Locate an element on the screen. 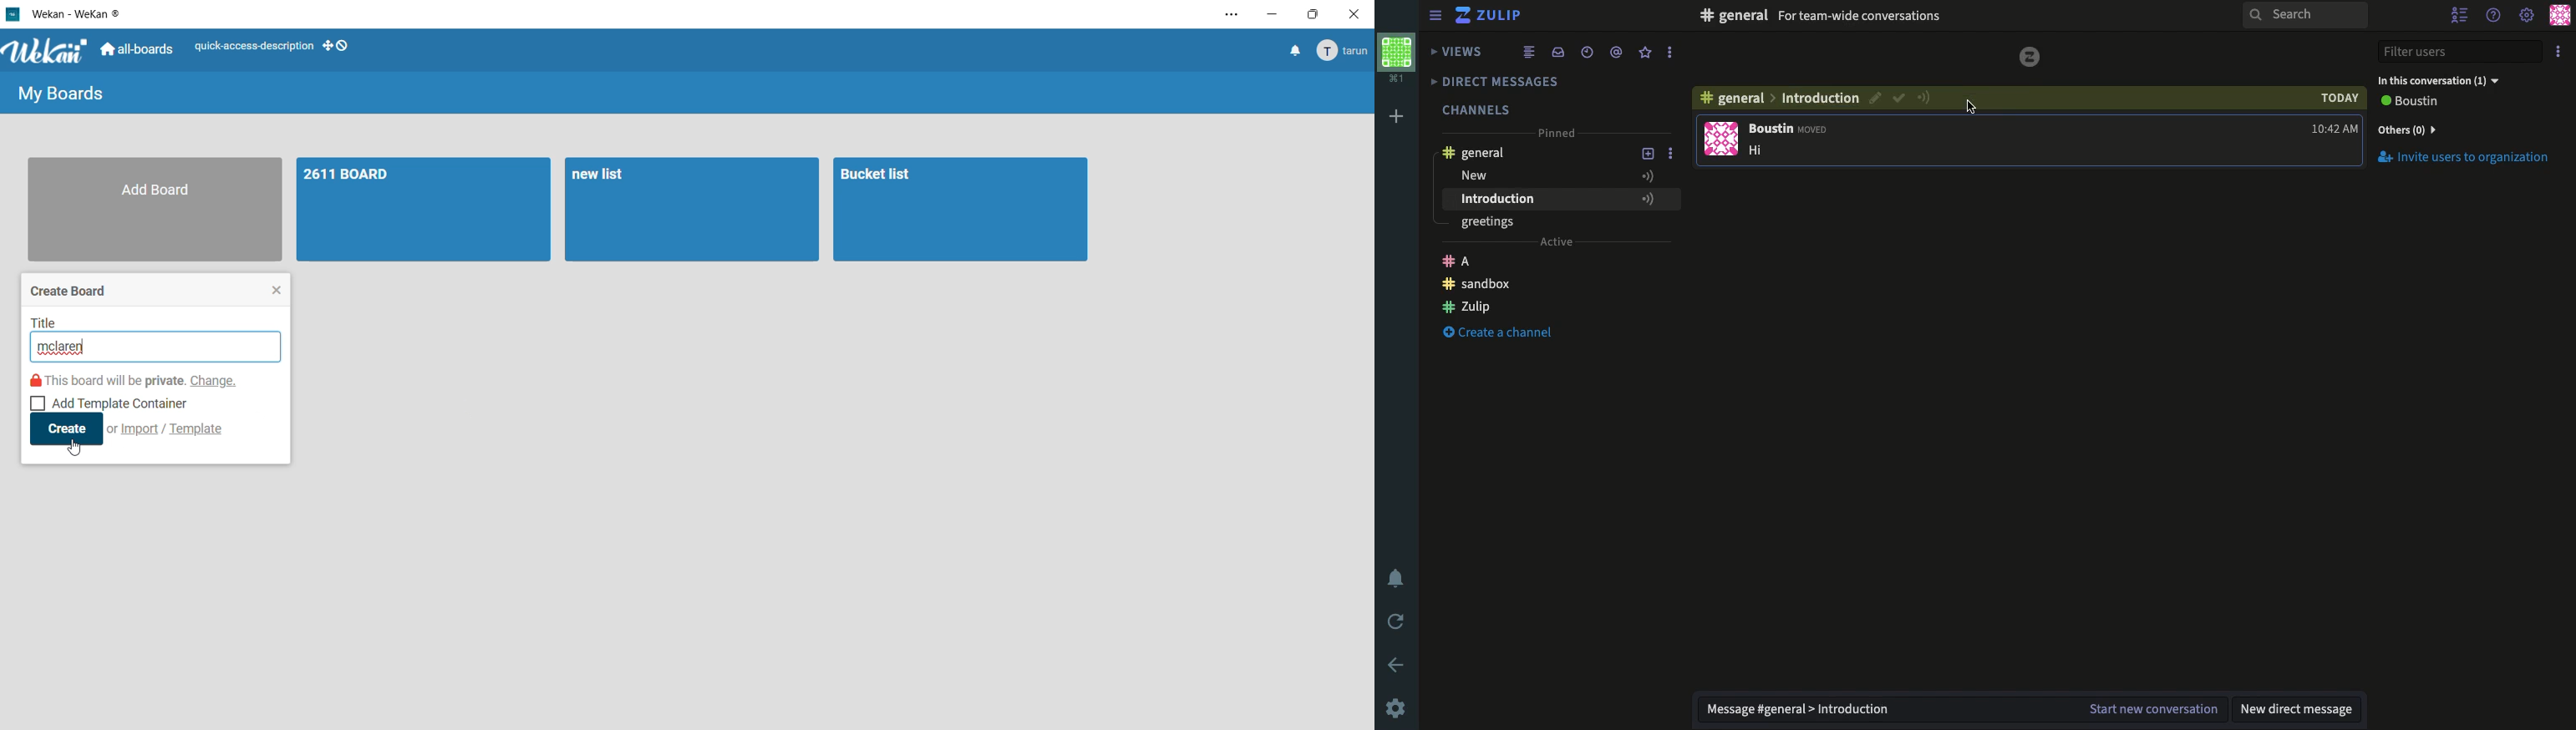  maximize is located at coordinates (1313, 15).